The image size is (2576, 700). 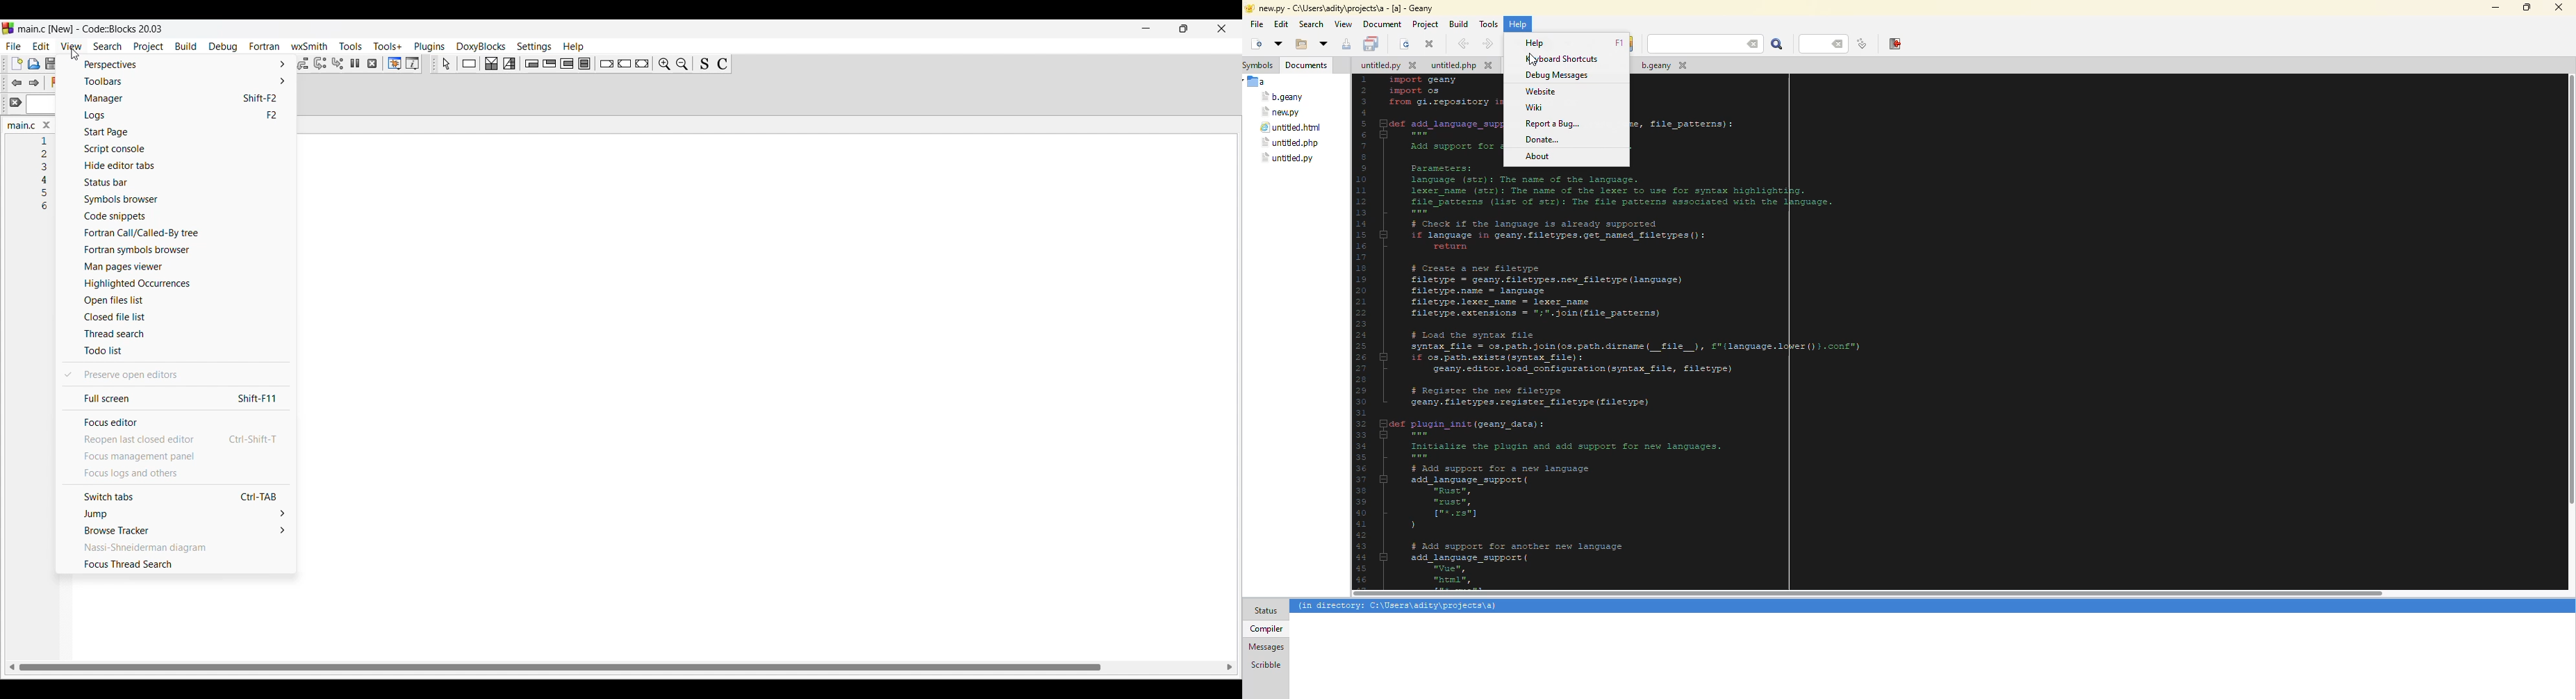 What do you see at coordinates (174, 474) in the screenshot?
I see `Focus logs and others` at bounding box center [174, 474].